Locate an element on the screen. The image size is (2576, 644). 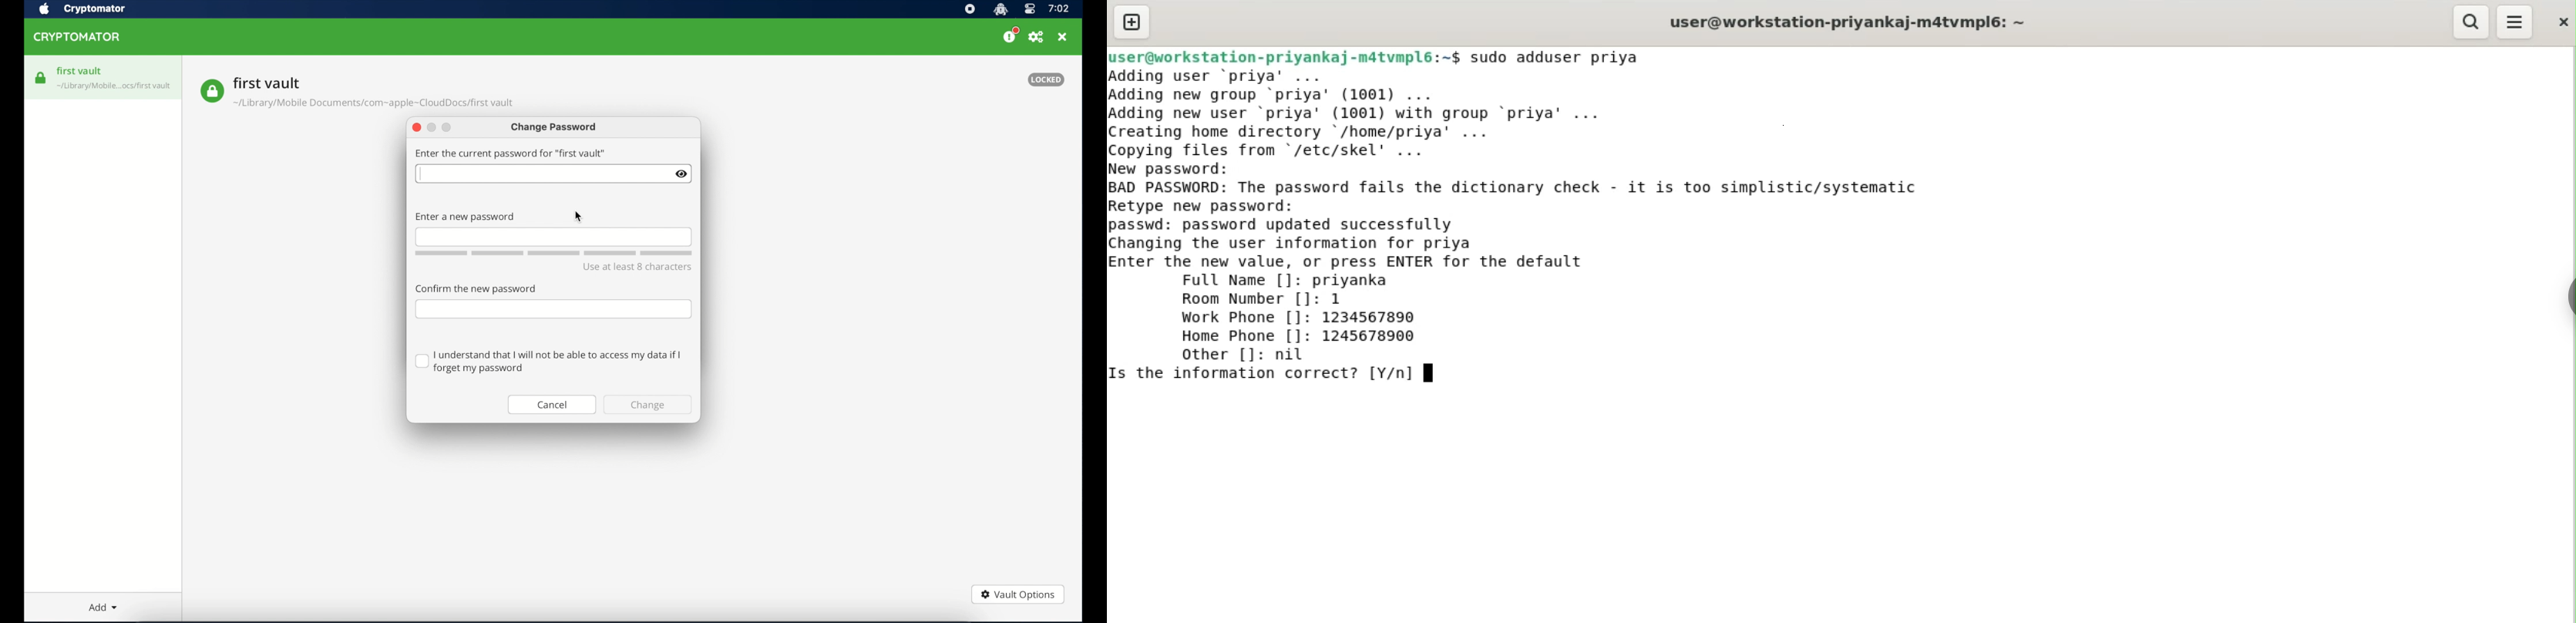
close is located at coordinates (2561, 18).